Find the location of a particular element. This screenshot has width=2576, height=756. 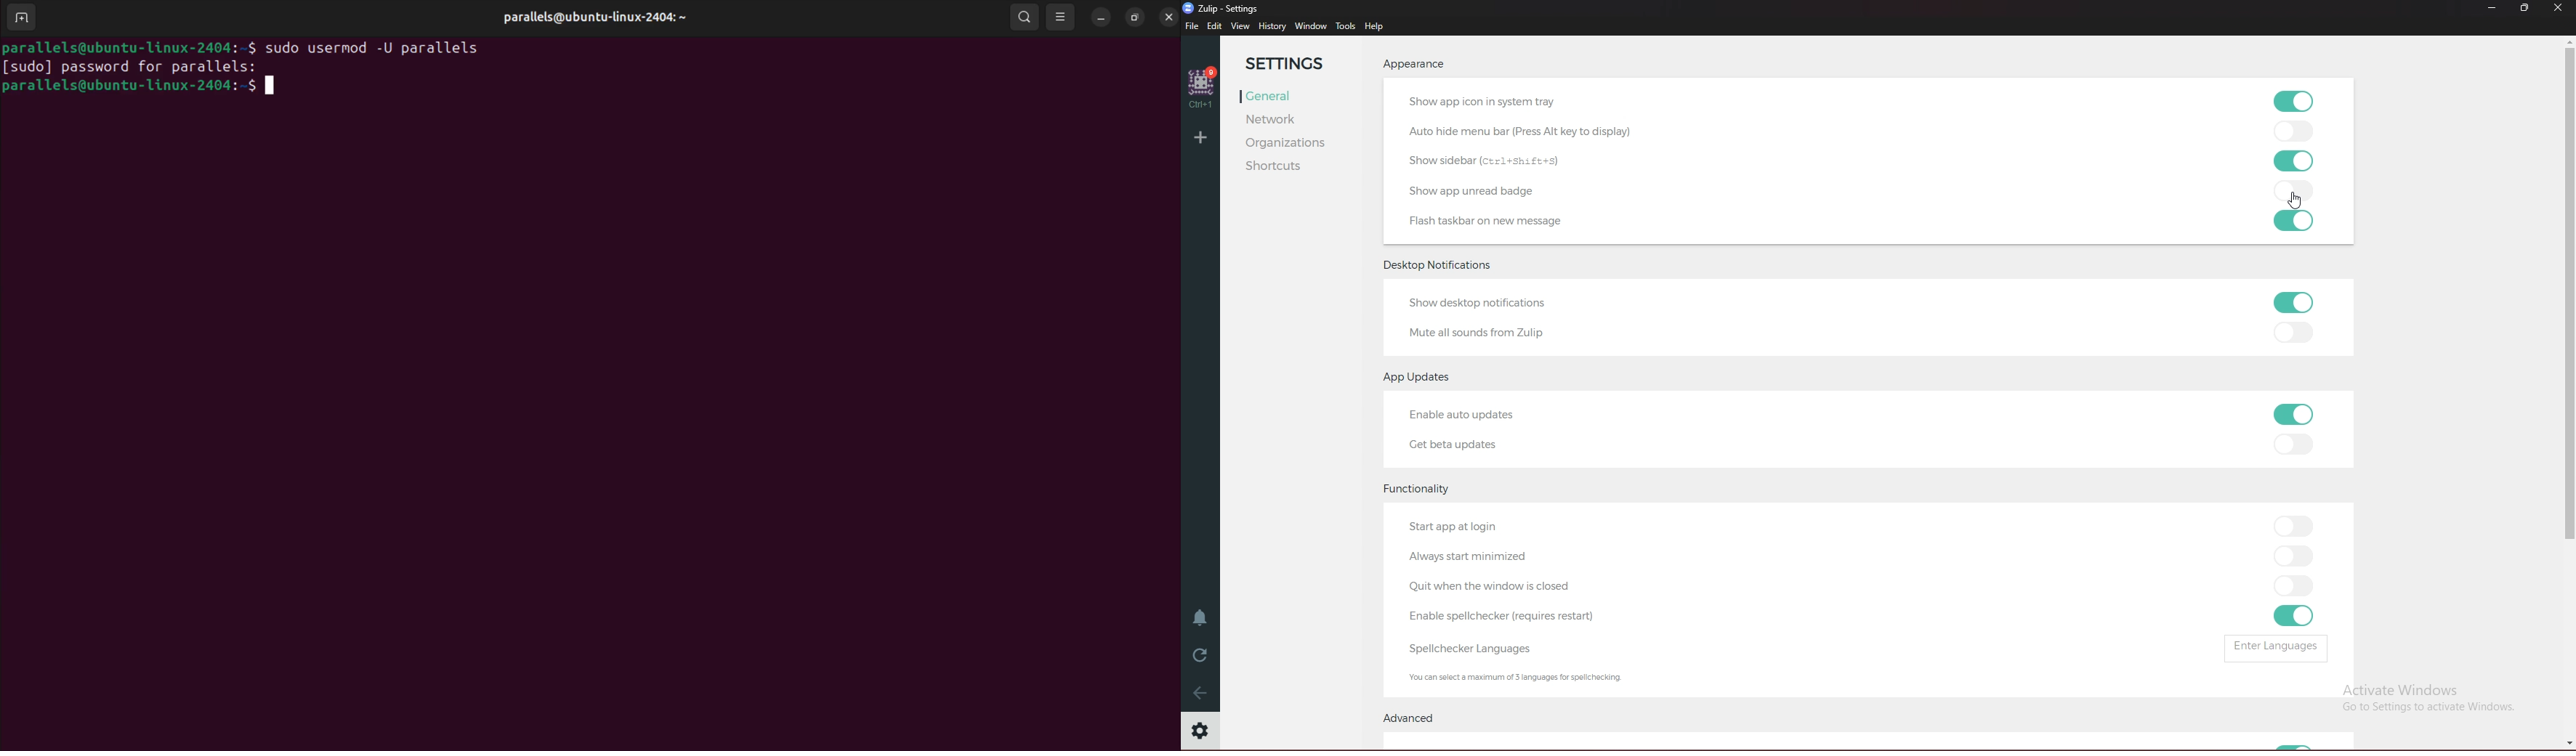

resize is located at coordinates (1134, 16).